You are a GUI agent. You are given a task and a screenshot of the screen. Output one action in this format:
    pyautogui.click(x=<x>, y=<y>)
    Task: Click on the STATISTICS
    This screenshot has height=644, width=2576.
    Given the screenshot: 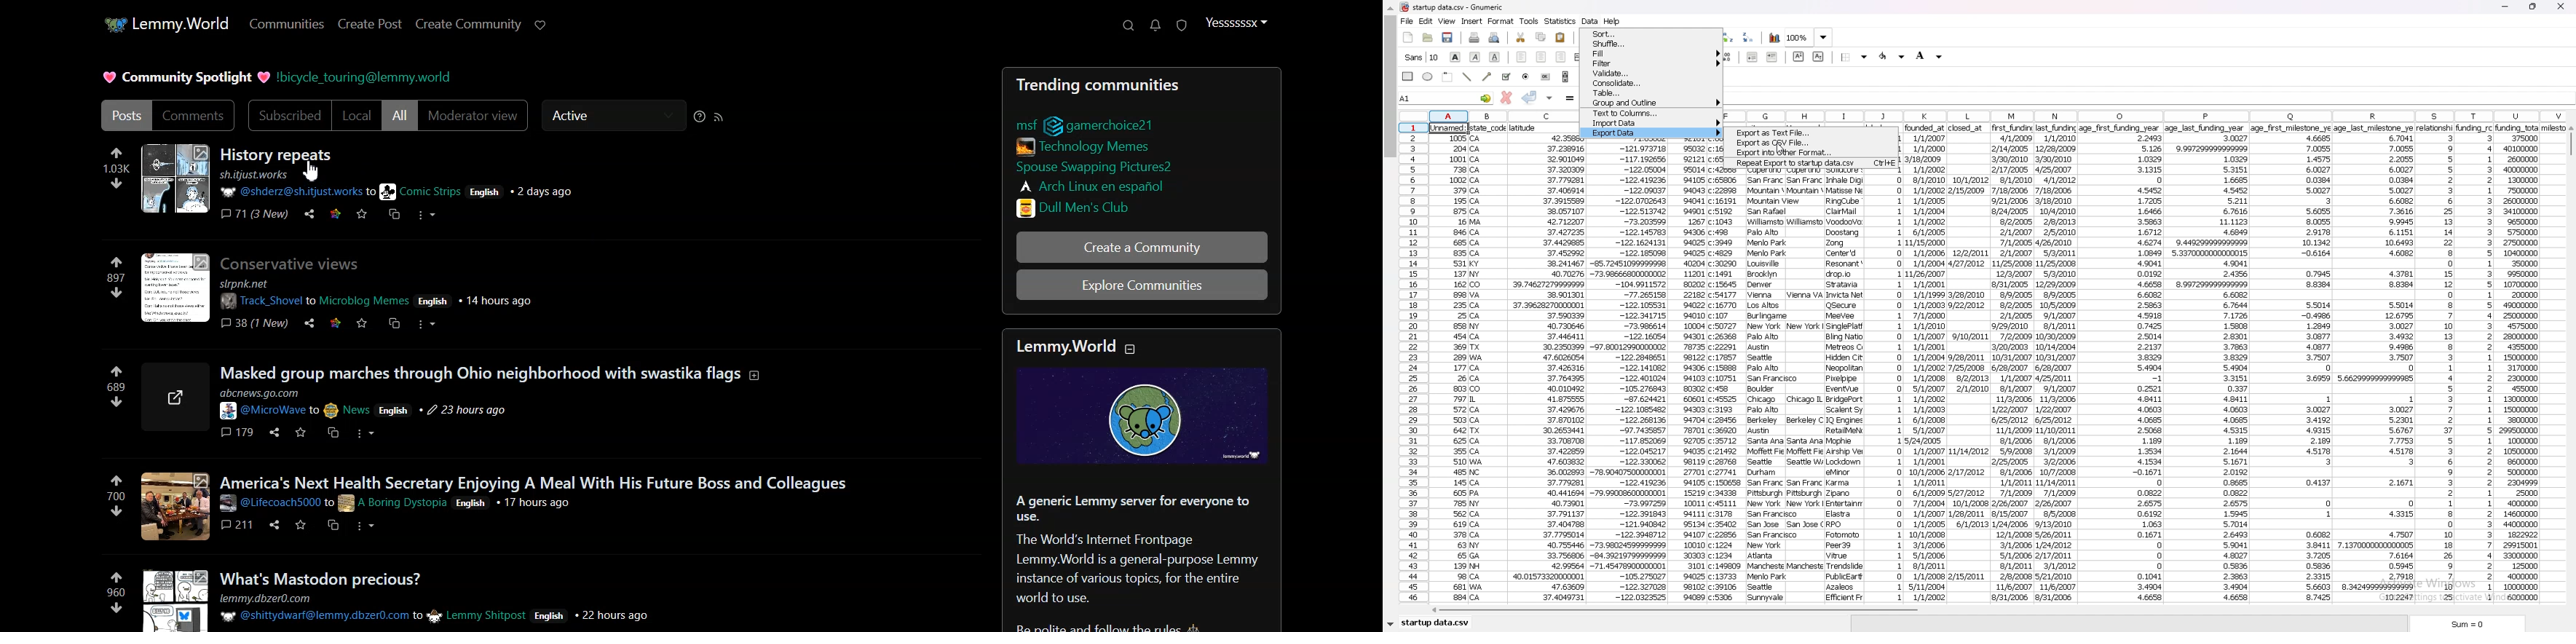 What is the action you would take?
    pyautogui.click(x=1561, y=21)
    